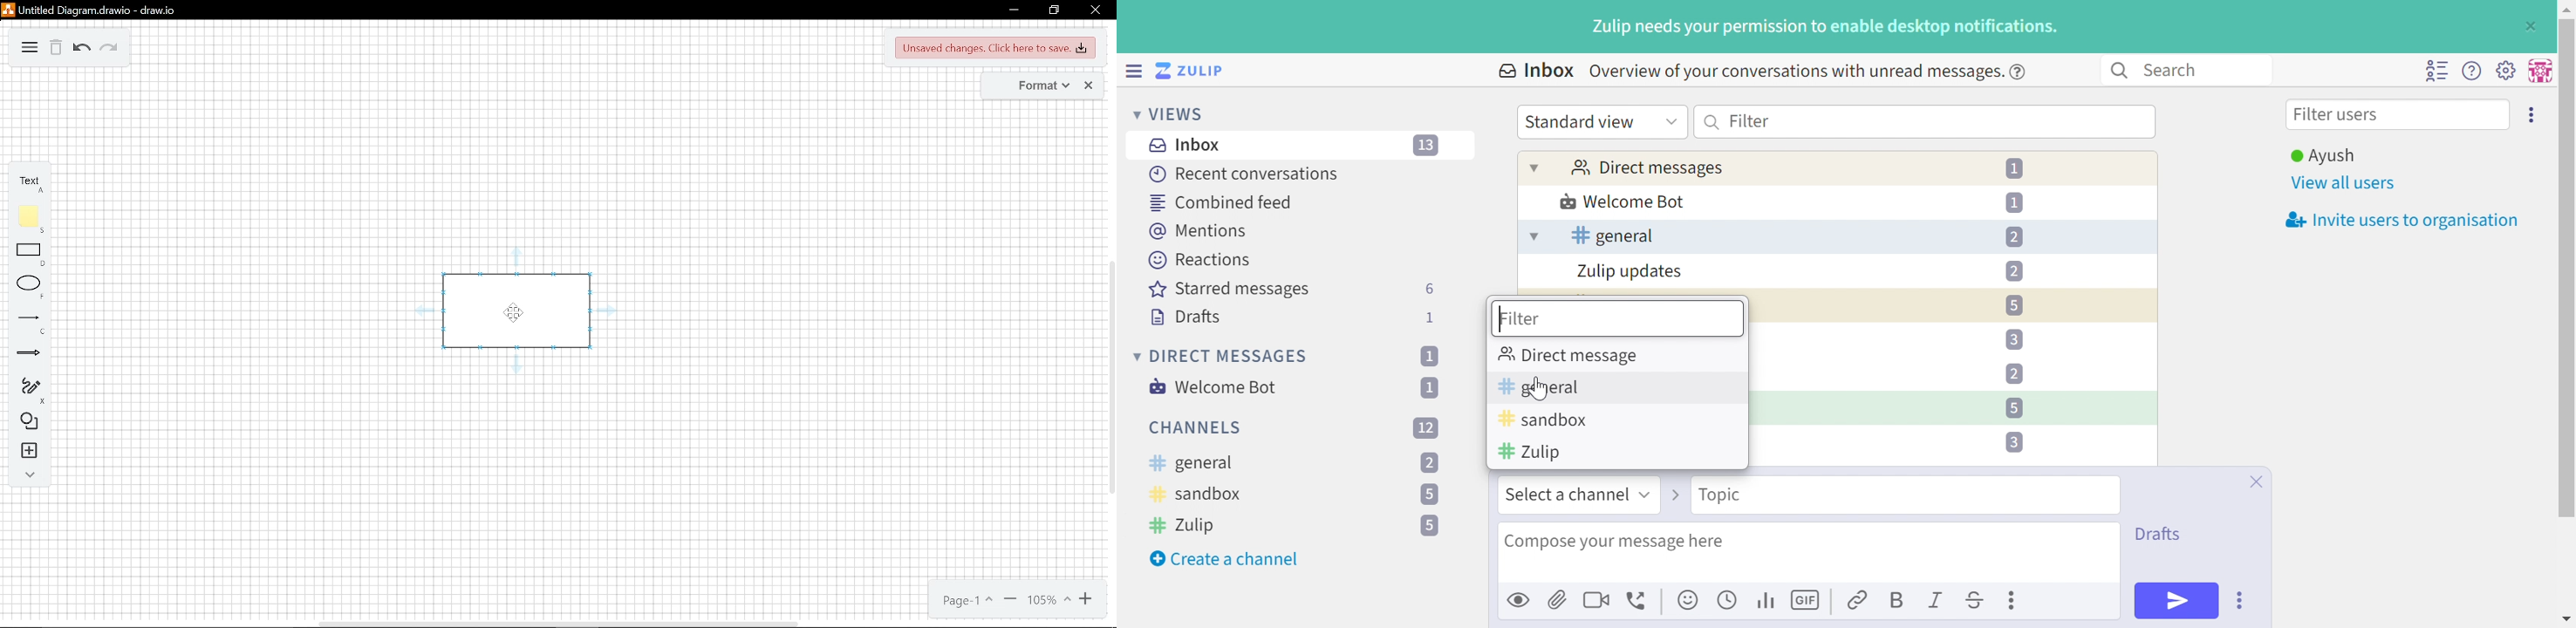 The width and height of the screenshot is (2576, 644). I want to click on current diagram, so click(515, 311).